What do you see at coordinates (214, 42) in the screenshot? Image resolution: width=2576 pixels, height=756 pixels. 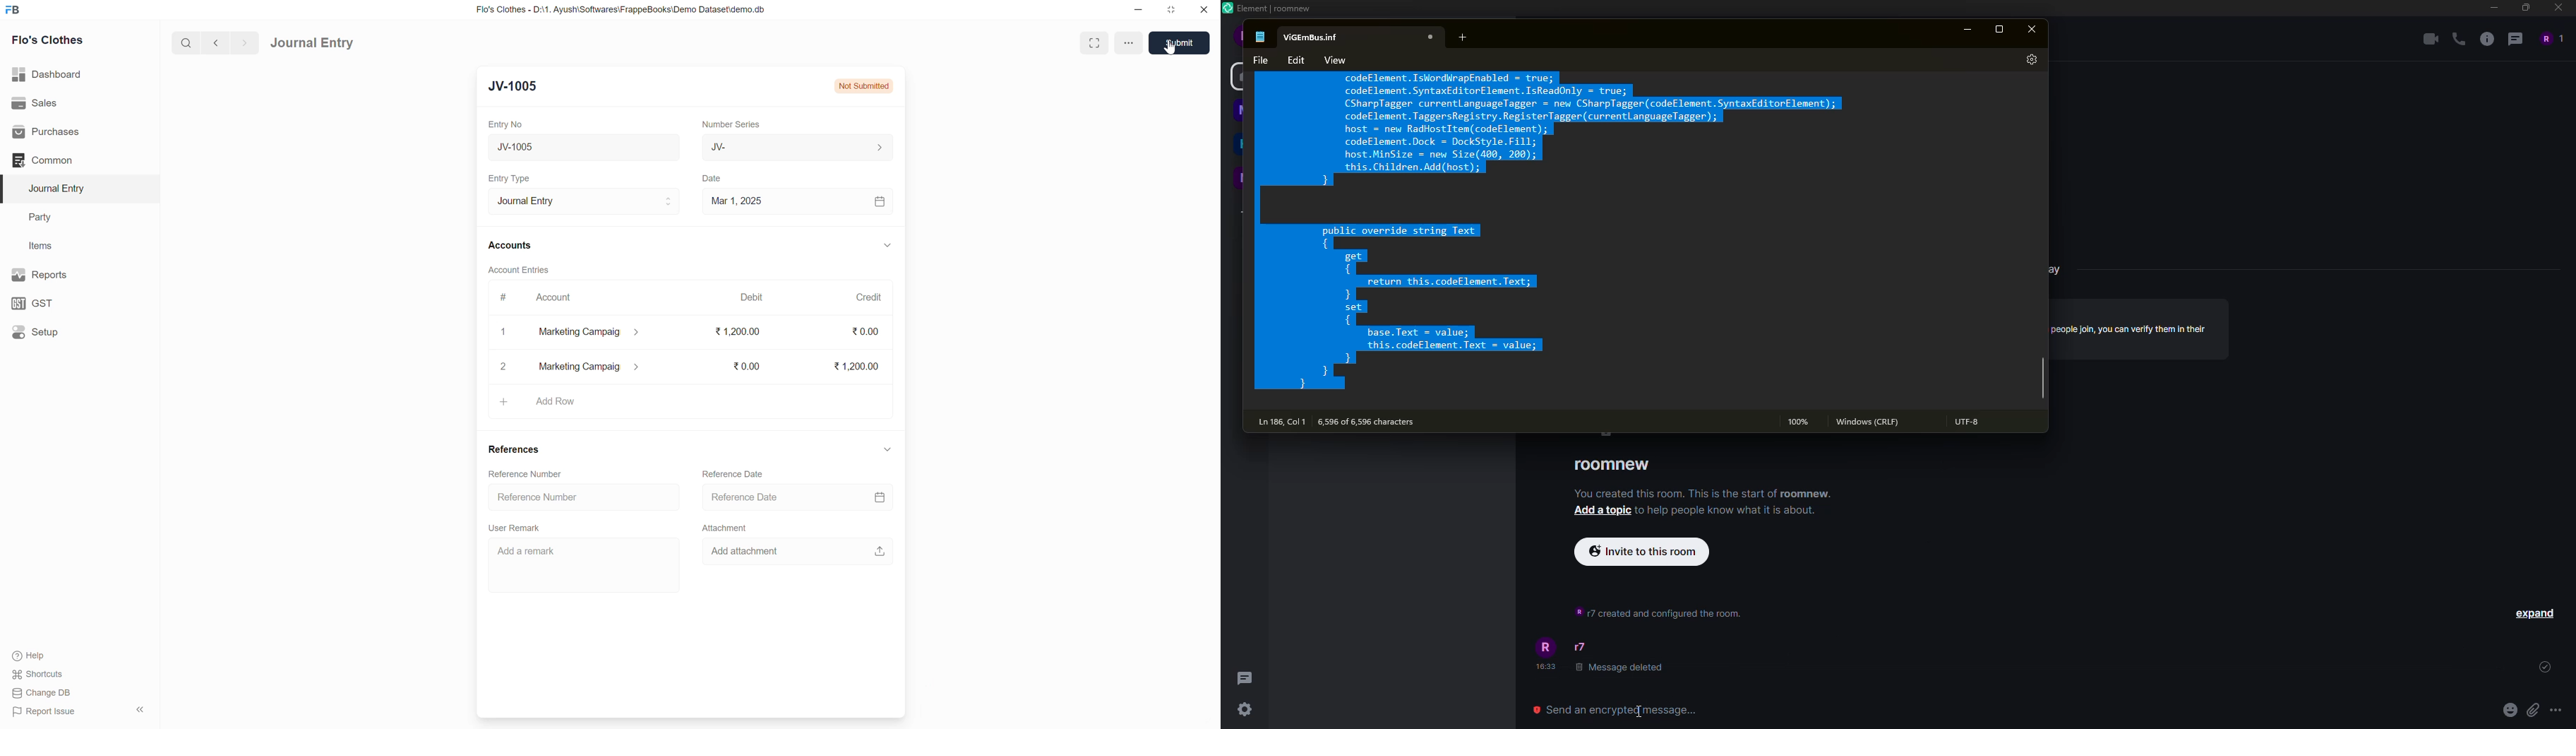 I see `back` at bounding box center [214, 42].